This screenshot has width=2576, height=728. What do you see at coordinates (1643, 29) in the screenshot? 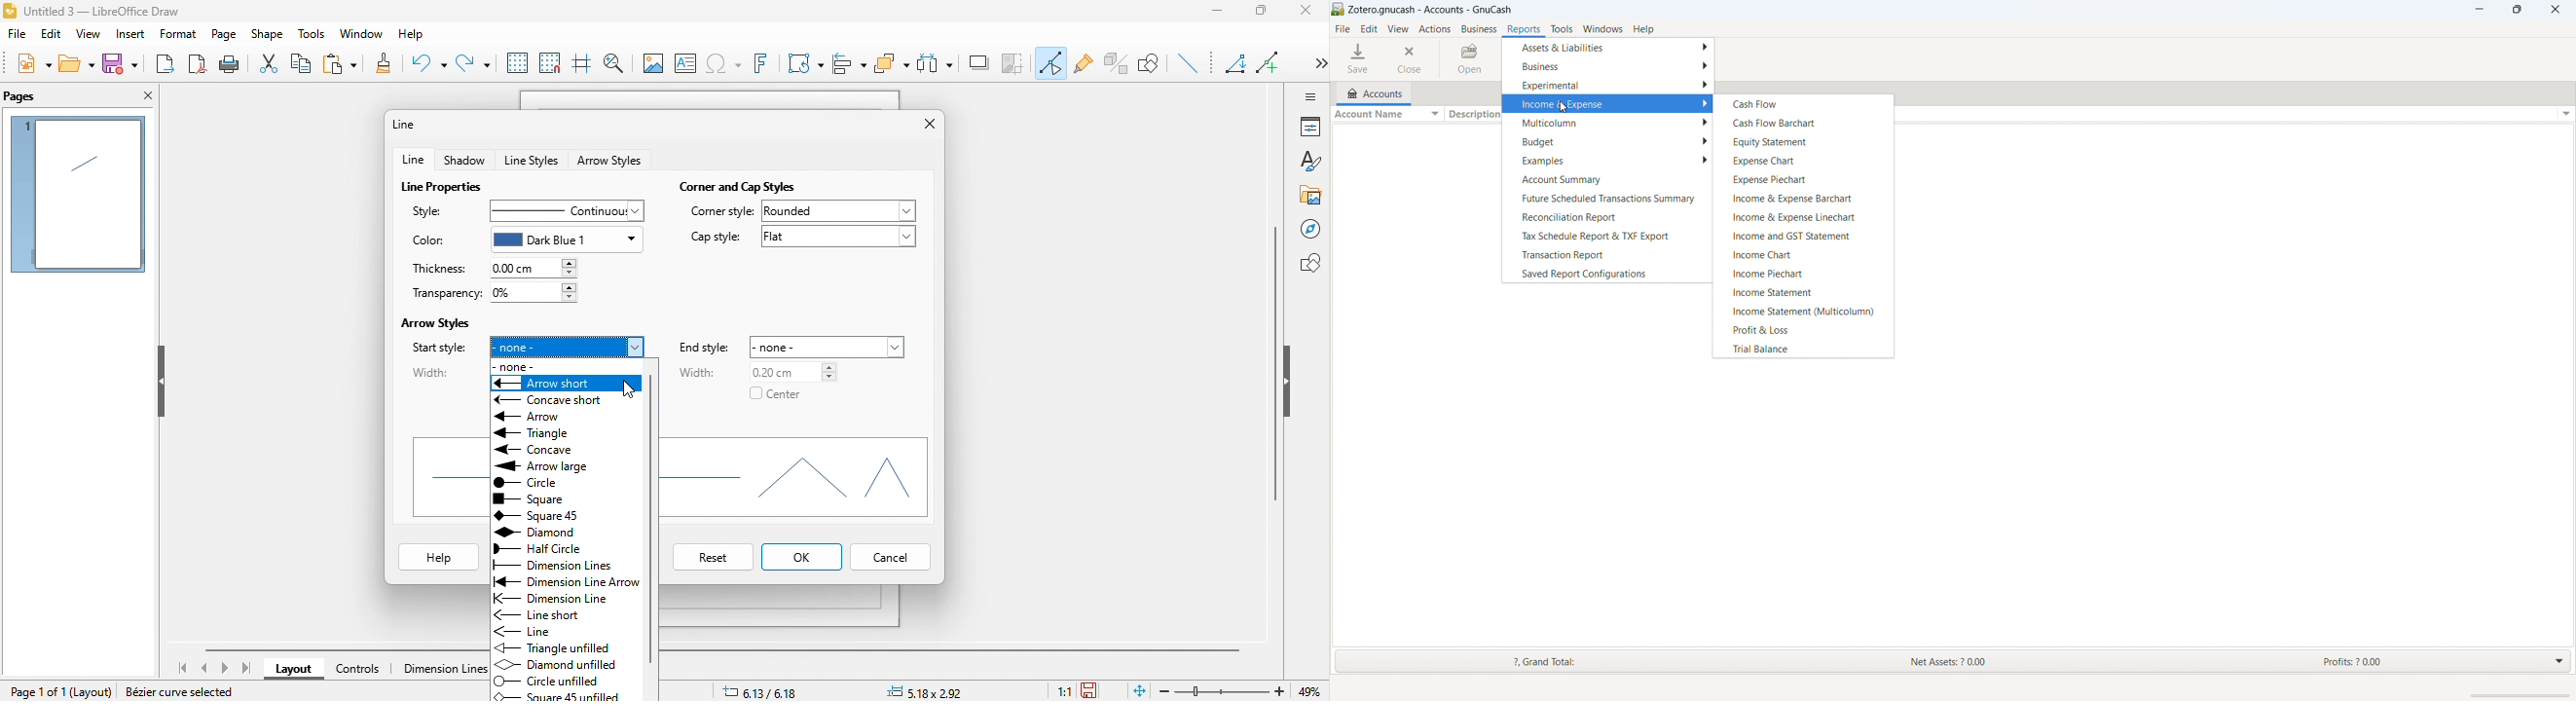
I see `help` at bounding box center [1643, 29].